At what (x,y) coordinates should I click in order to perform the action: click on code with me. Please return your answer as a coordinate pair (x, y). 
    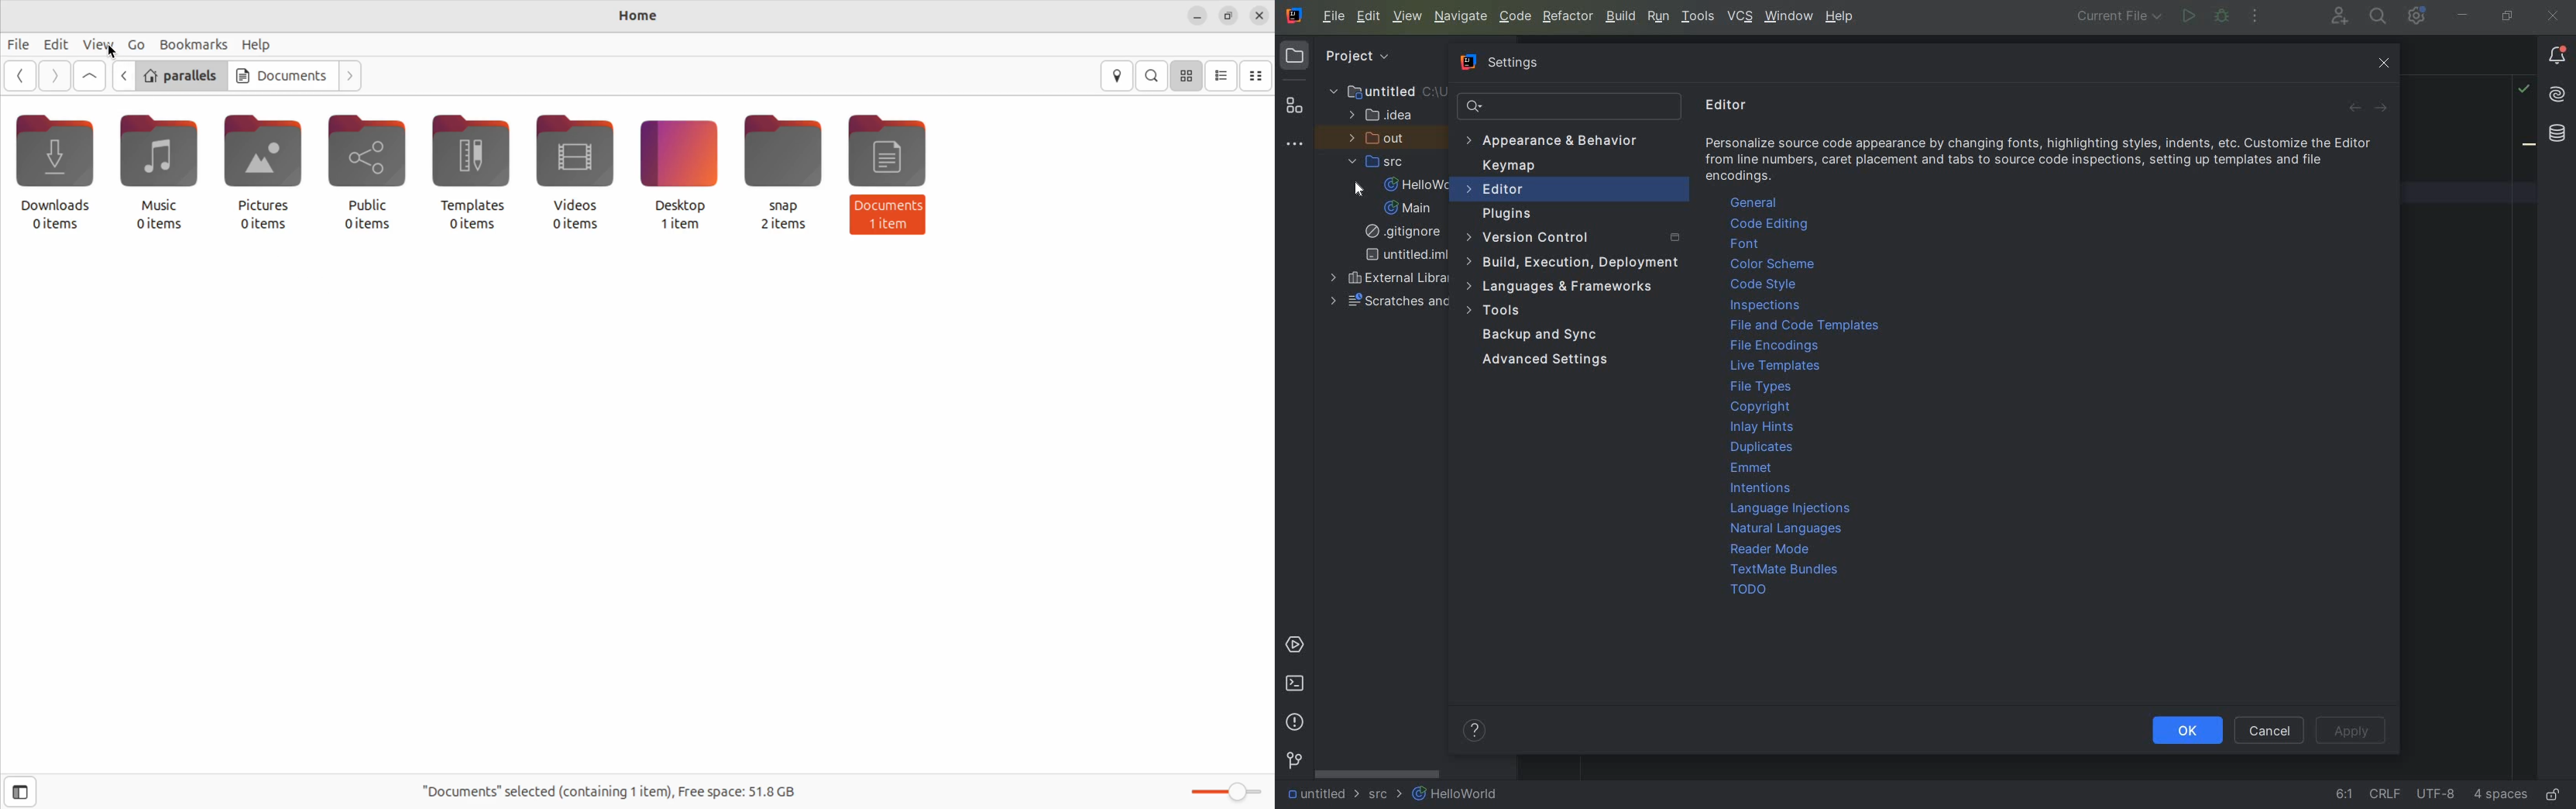
    Looking at the image, I should click on (2341, 15).